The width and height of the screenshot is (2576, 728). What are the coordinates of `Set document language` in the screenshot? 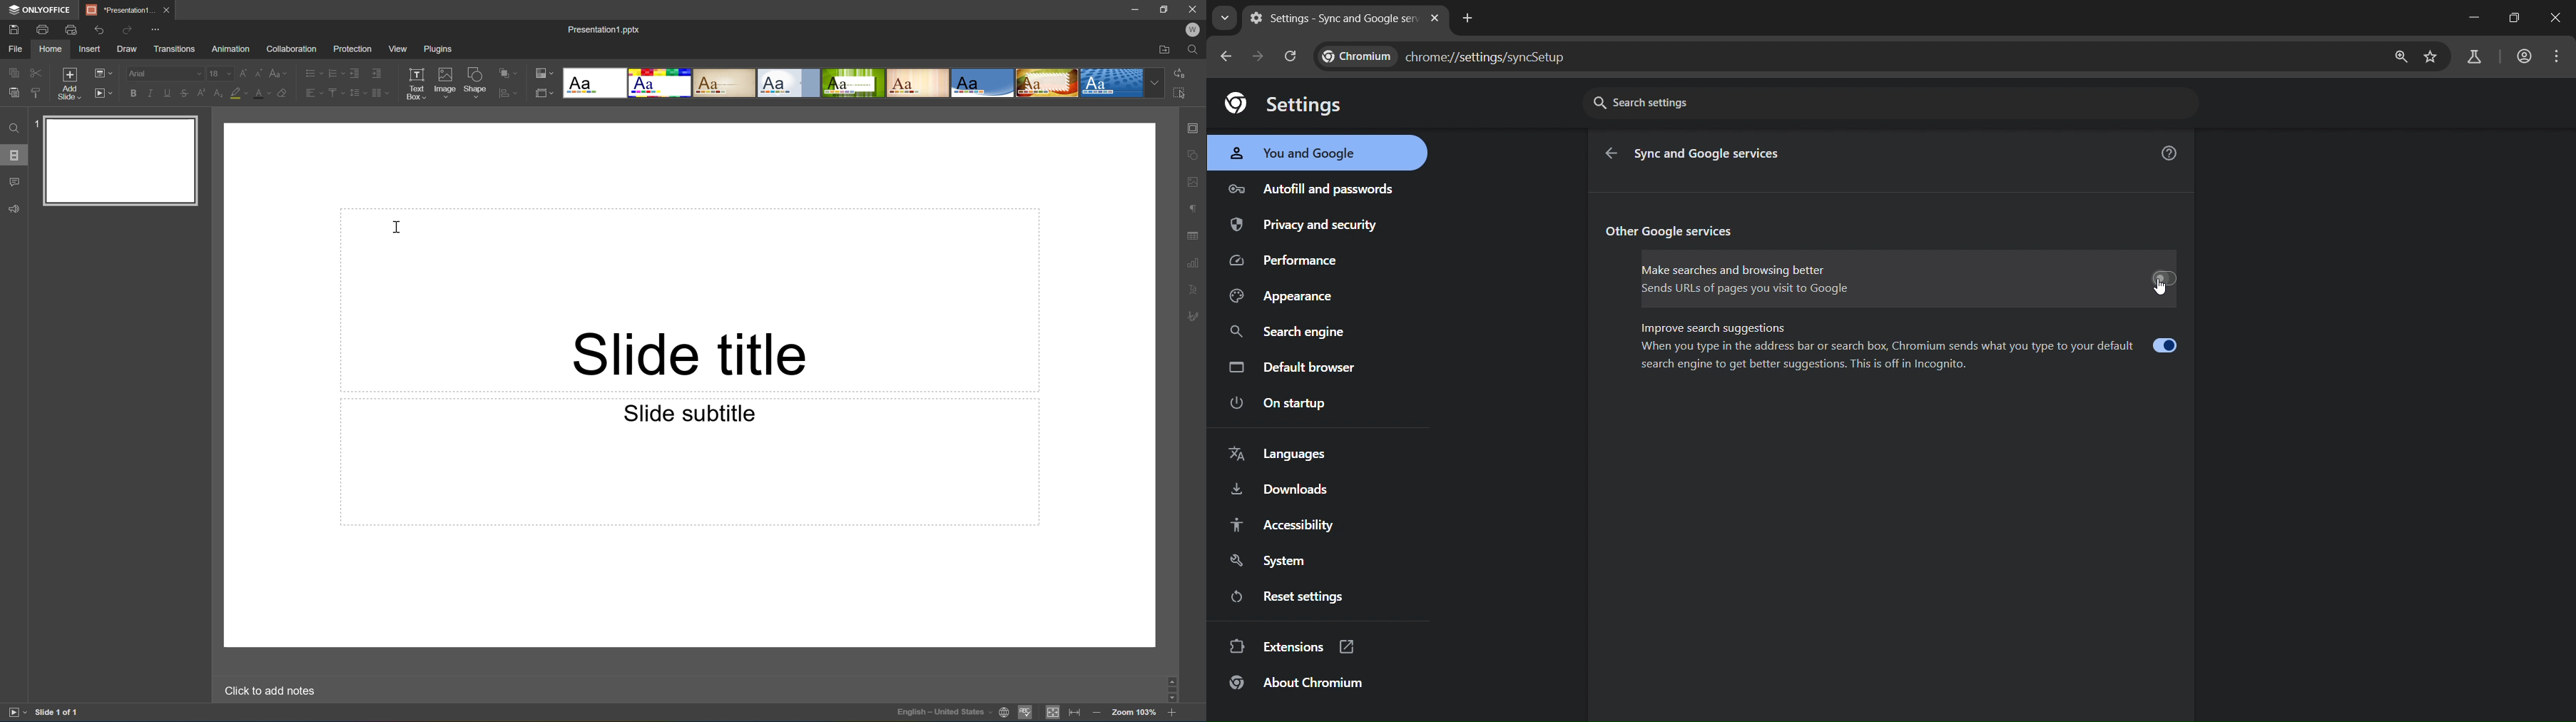 It's located at (1003, 713).